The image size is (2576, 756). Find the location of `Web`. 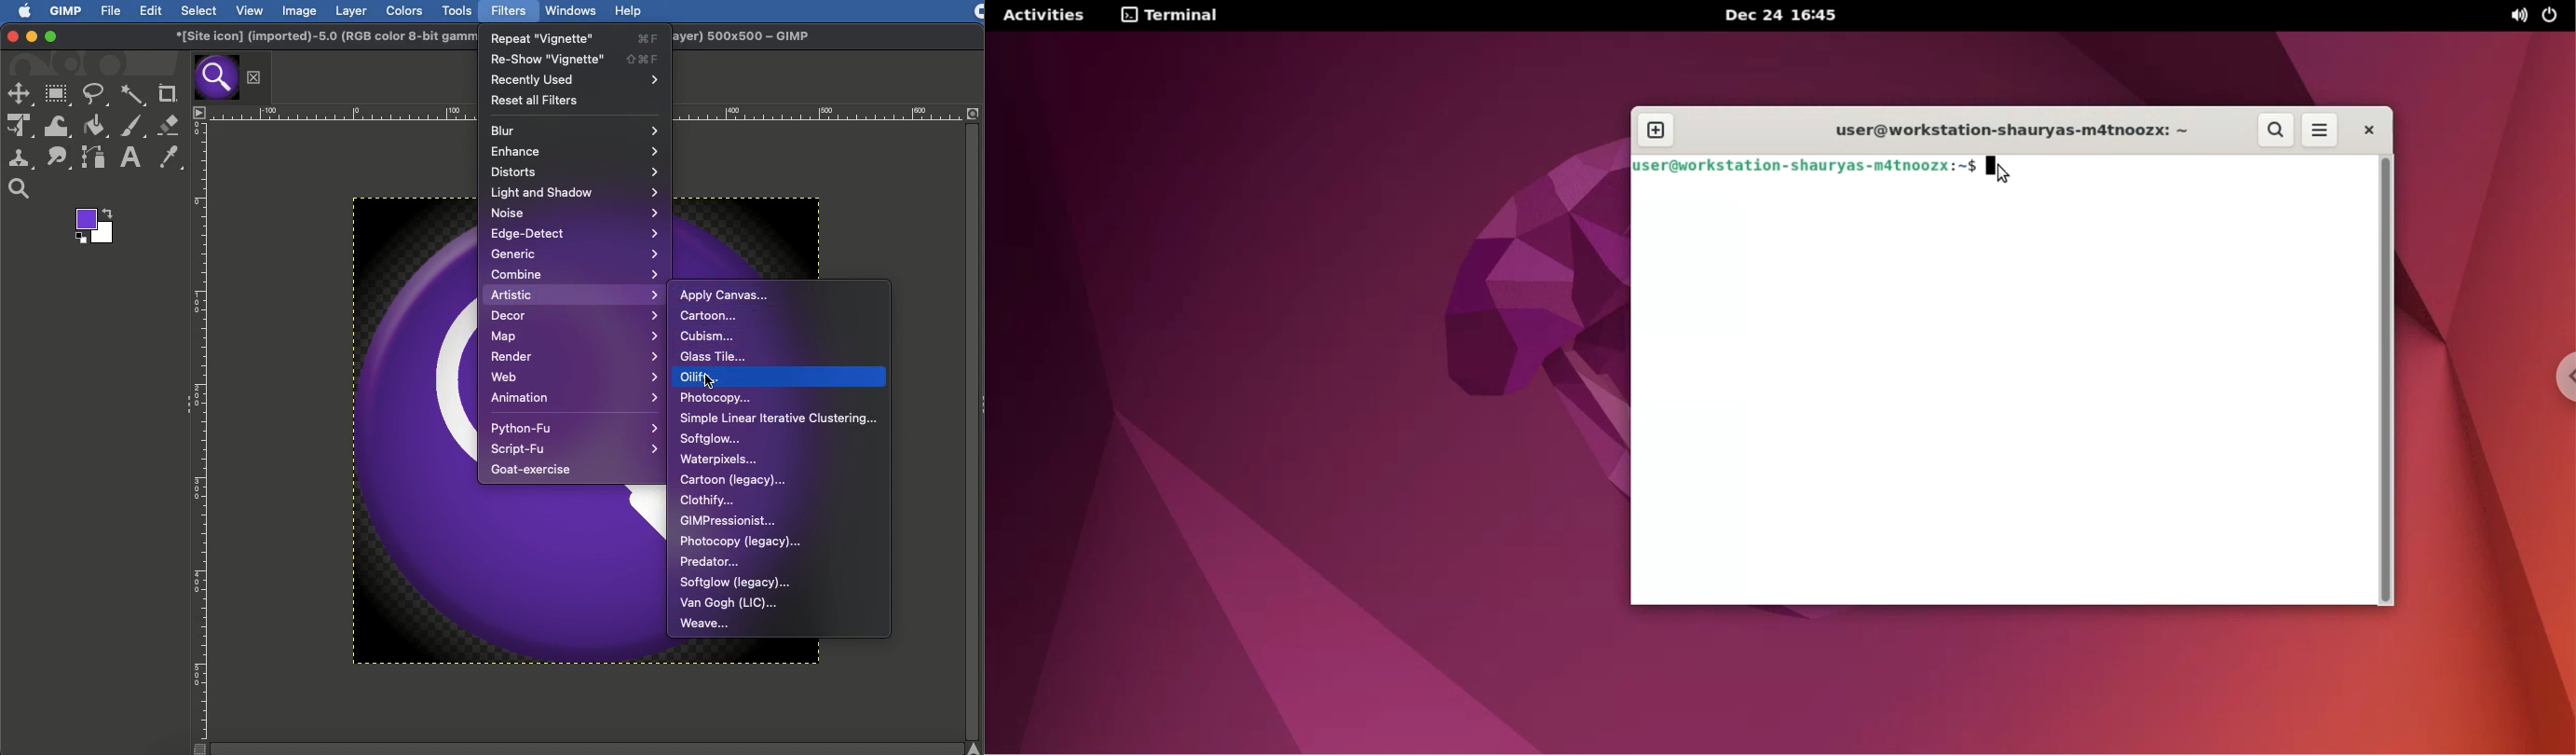

Web is located at coordinates (575, 375).